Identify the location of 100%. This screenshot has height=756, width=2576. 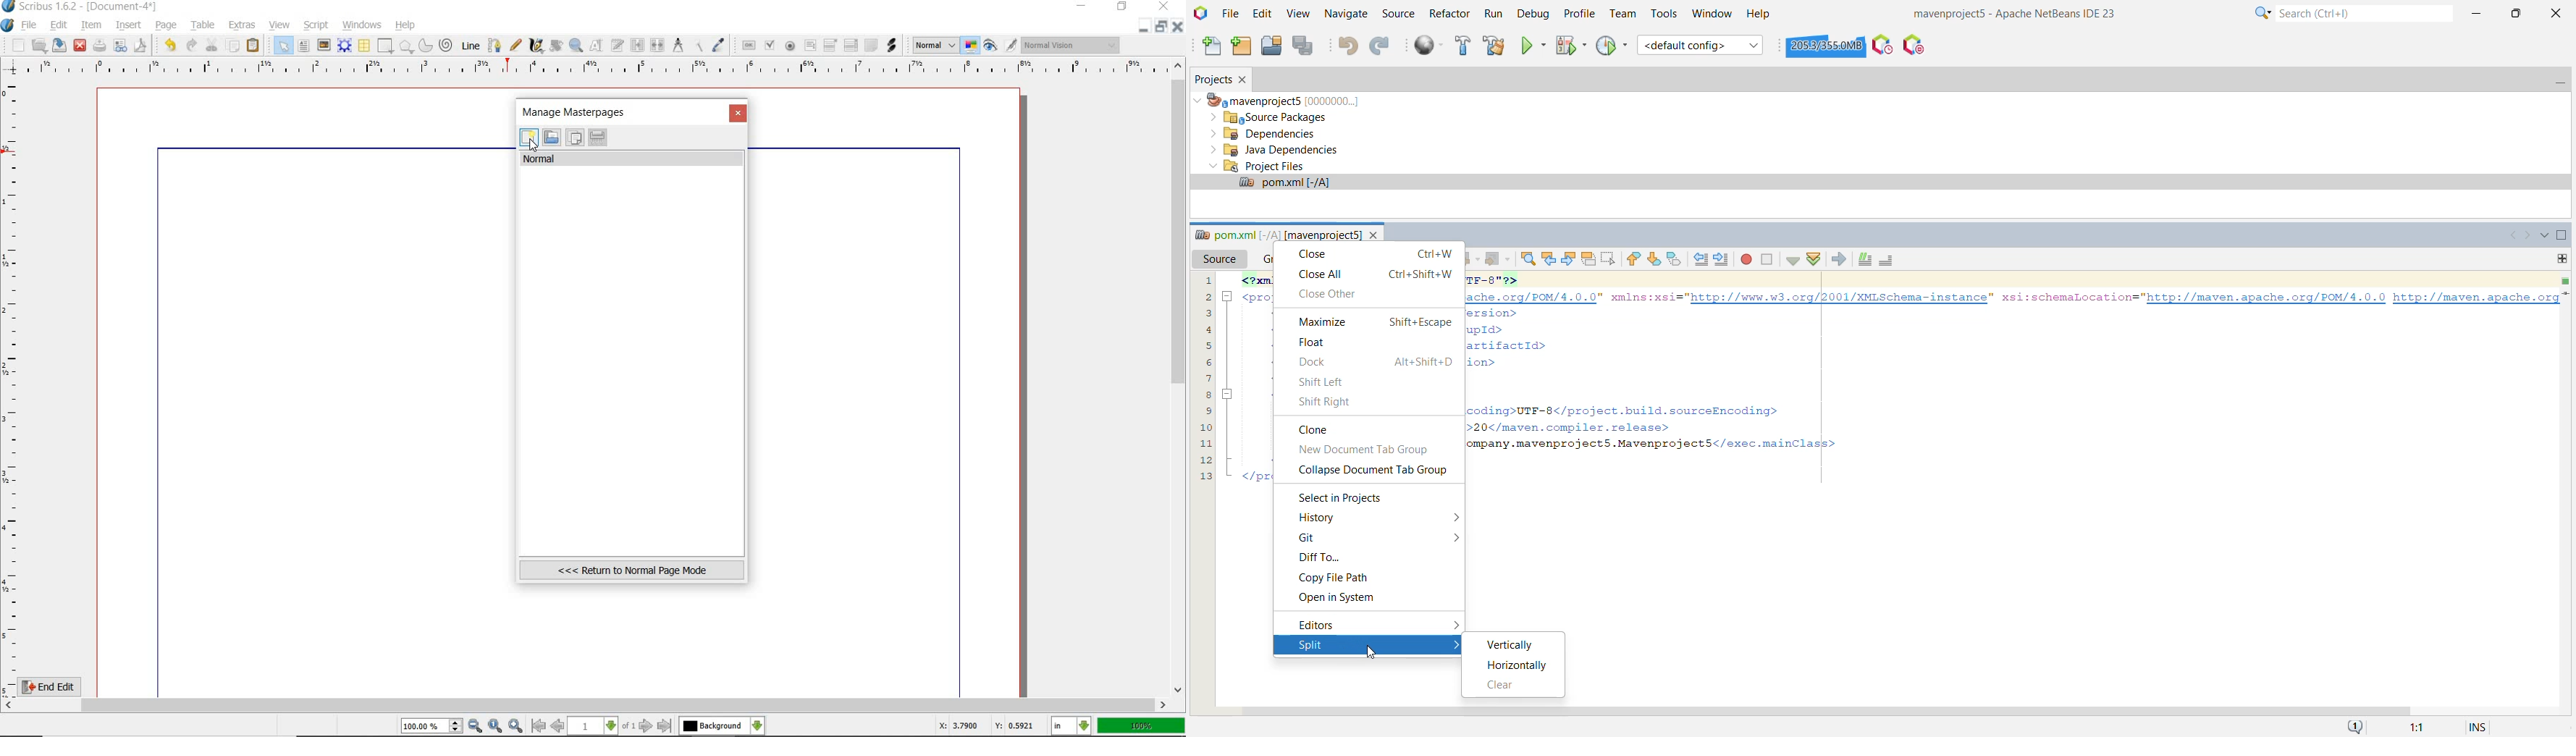
(1142, 726).